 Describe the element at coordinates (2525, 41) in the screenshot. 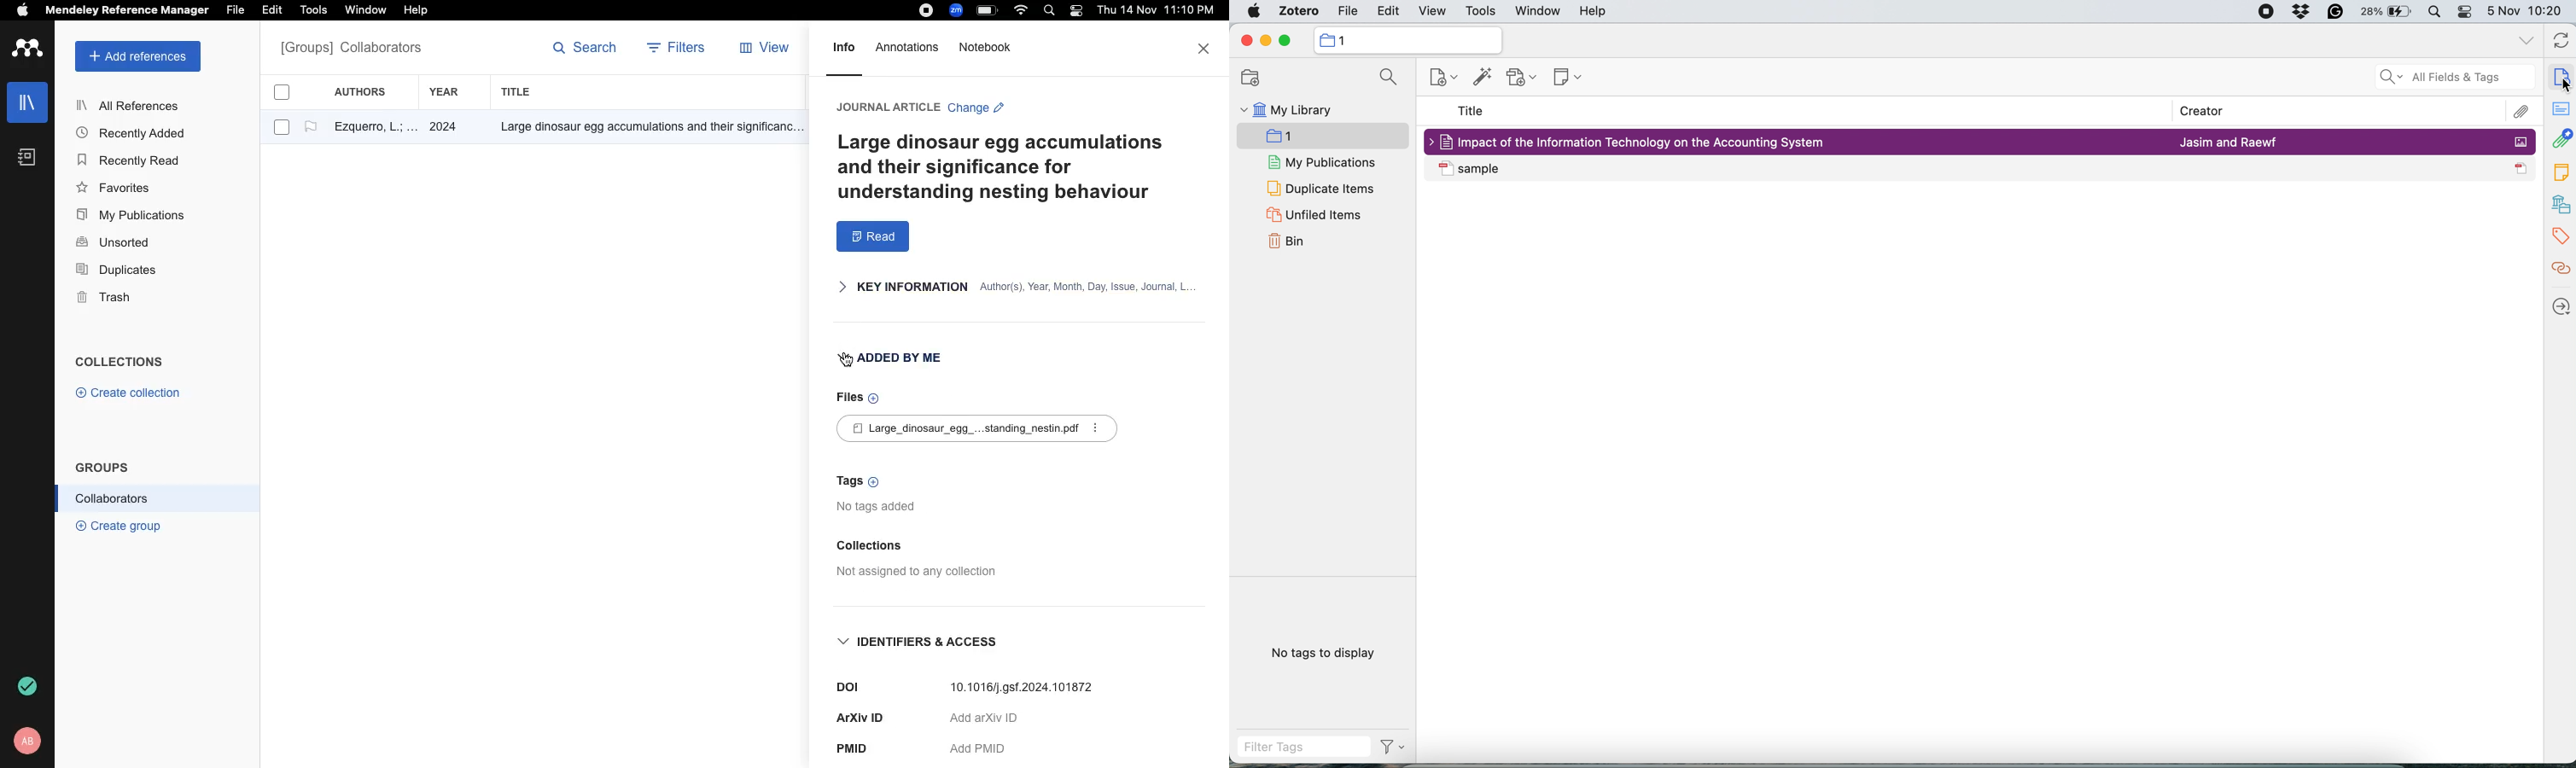

I see `all tags` at that location.